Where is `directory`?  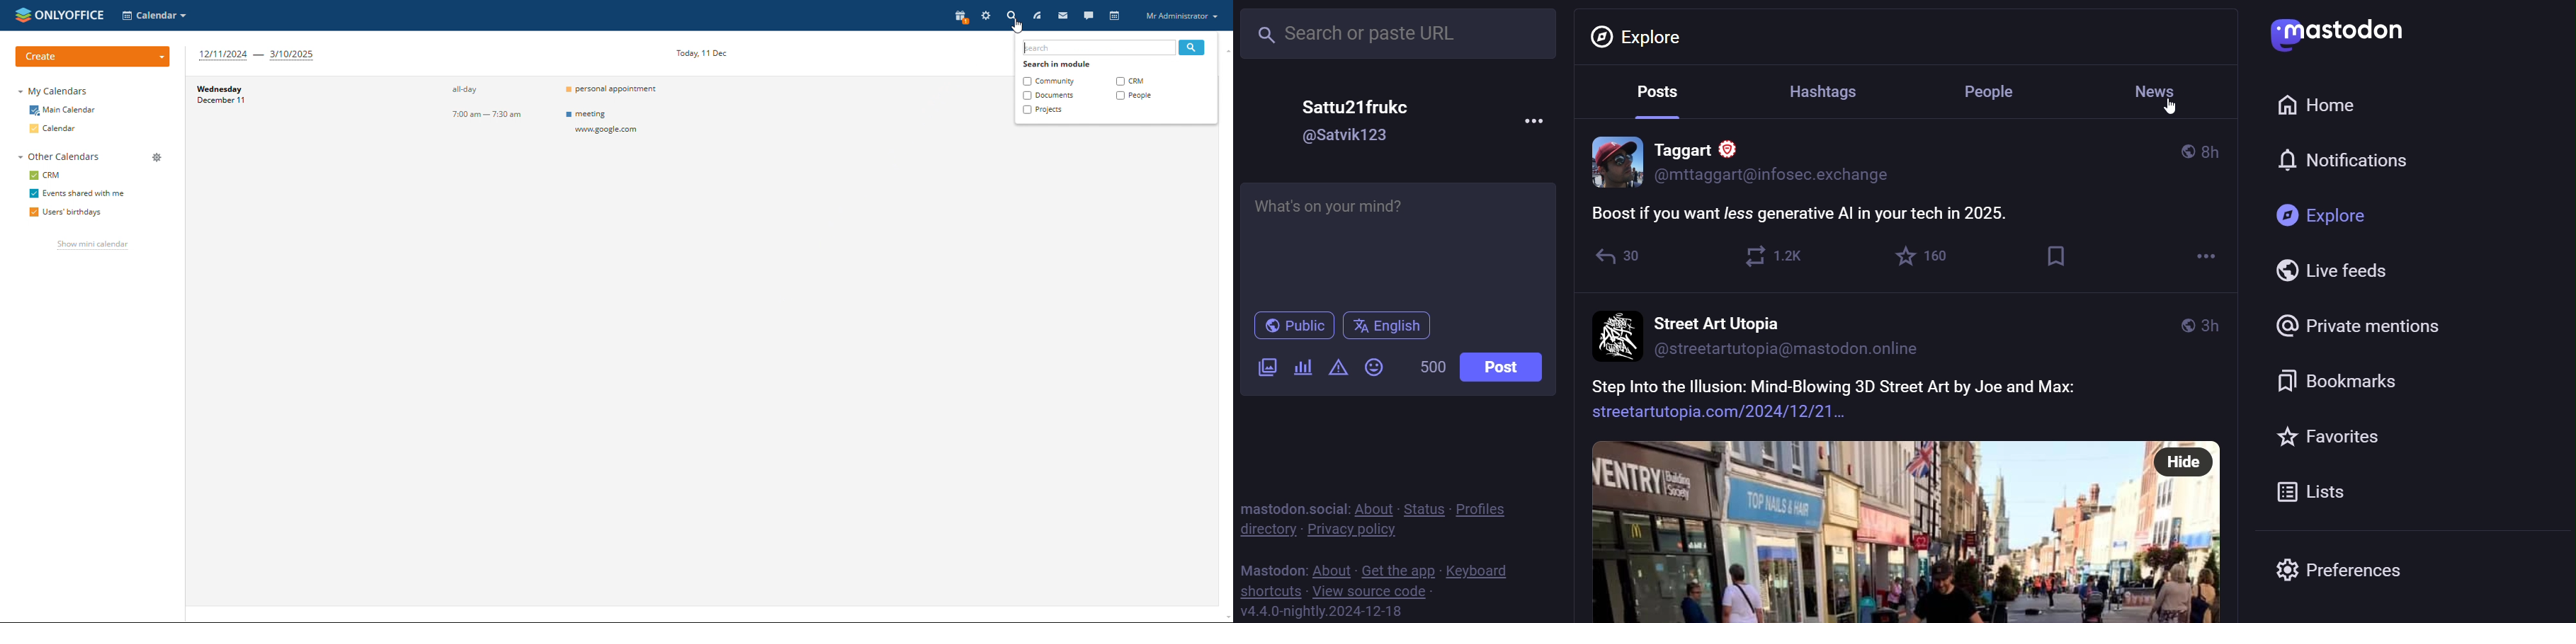
directory is located at coordinates (1264, 531).